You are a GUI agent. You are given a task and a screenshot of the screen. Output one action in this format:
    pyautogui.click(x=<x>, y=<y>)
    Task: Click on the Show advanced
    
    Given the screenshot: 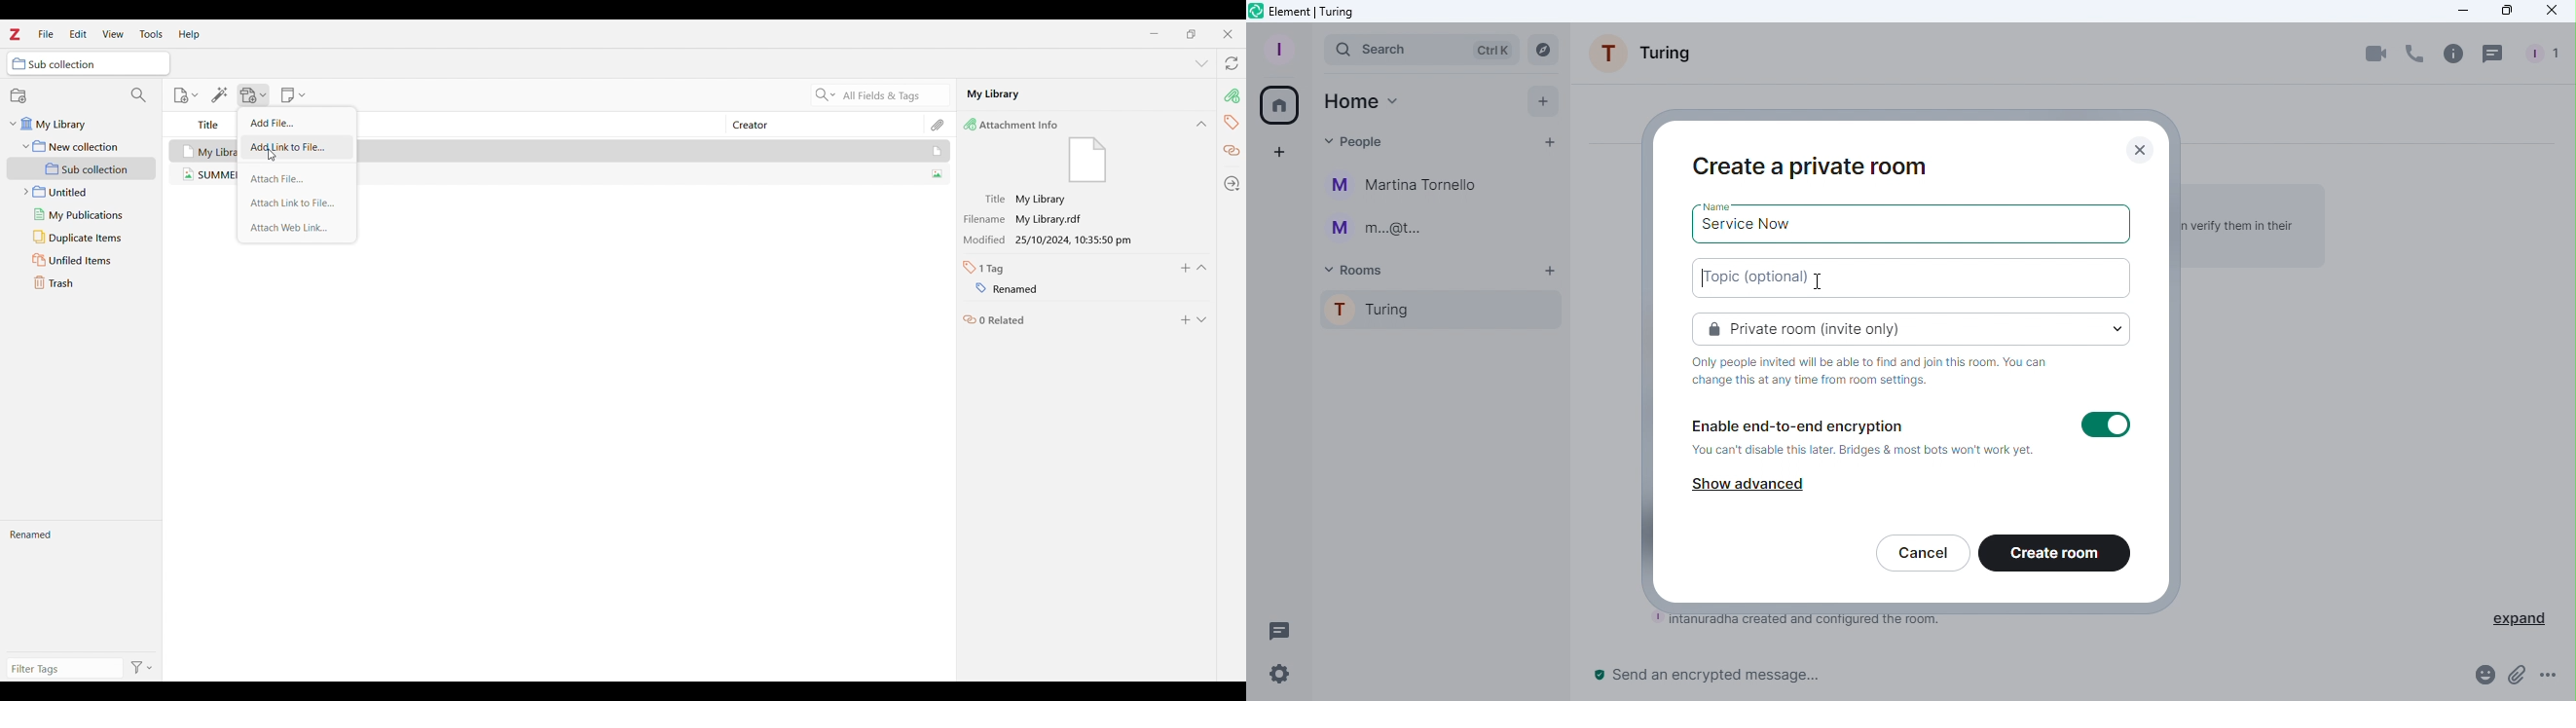 What is the action you would take?
    pyautogui.click(x=1750, y=483)
    